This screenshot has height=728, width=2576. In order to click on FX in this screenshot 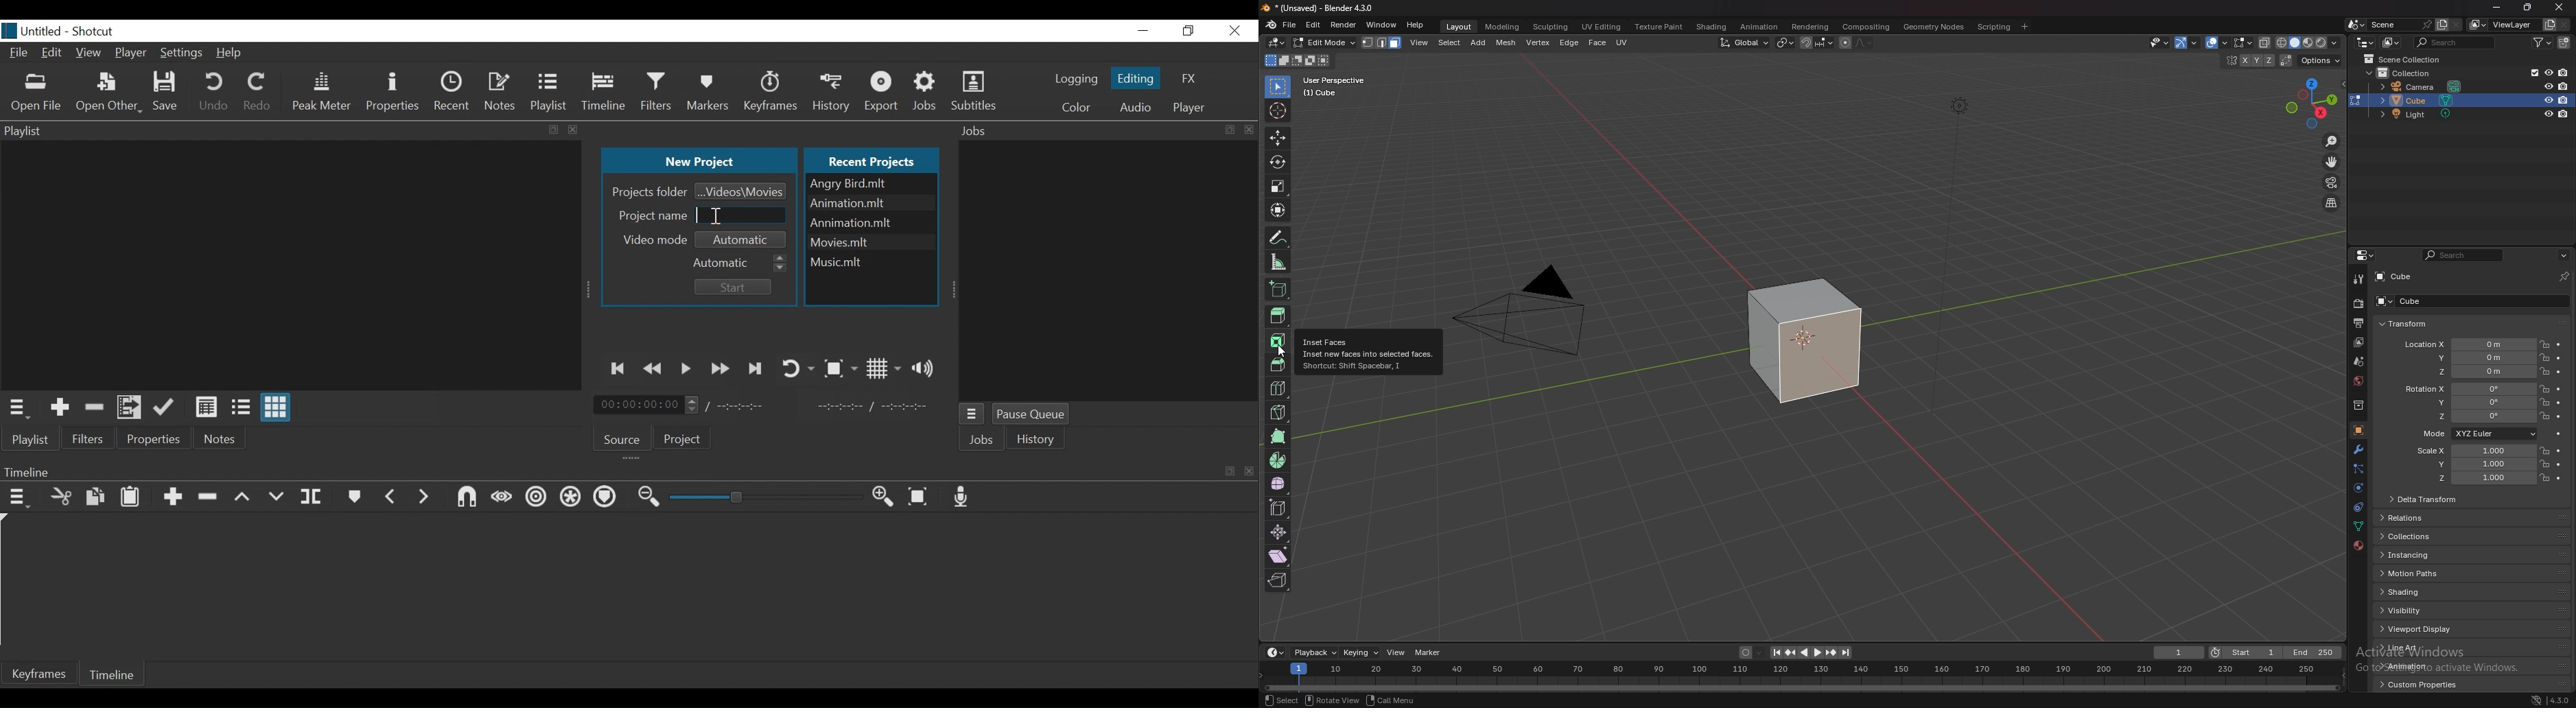, I will do `click(1190, 79)`.